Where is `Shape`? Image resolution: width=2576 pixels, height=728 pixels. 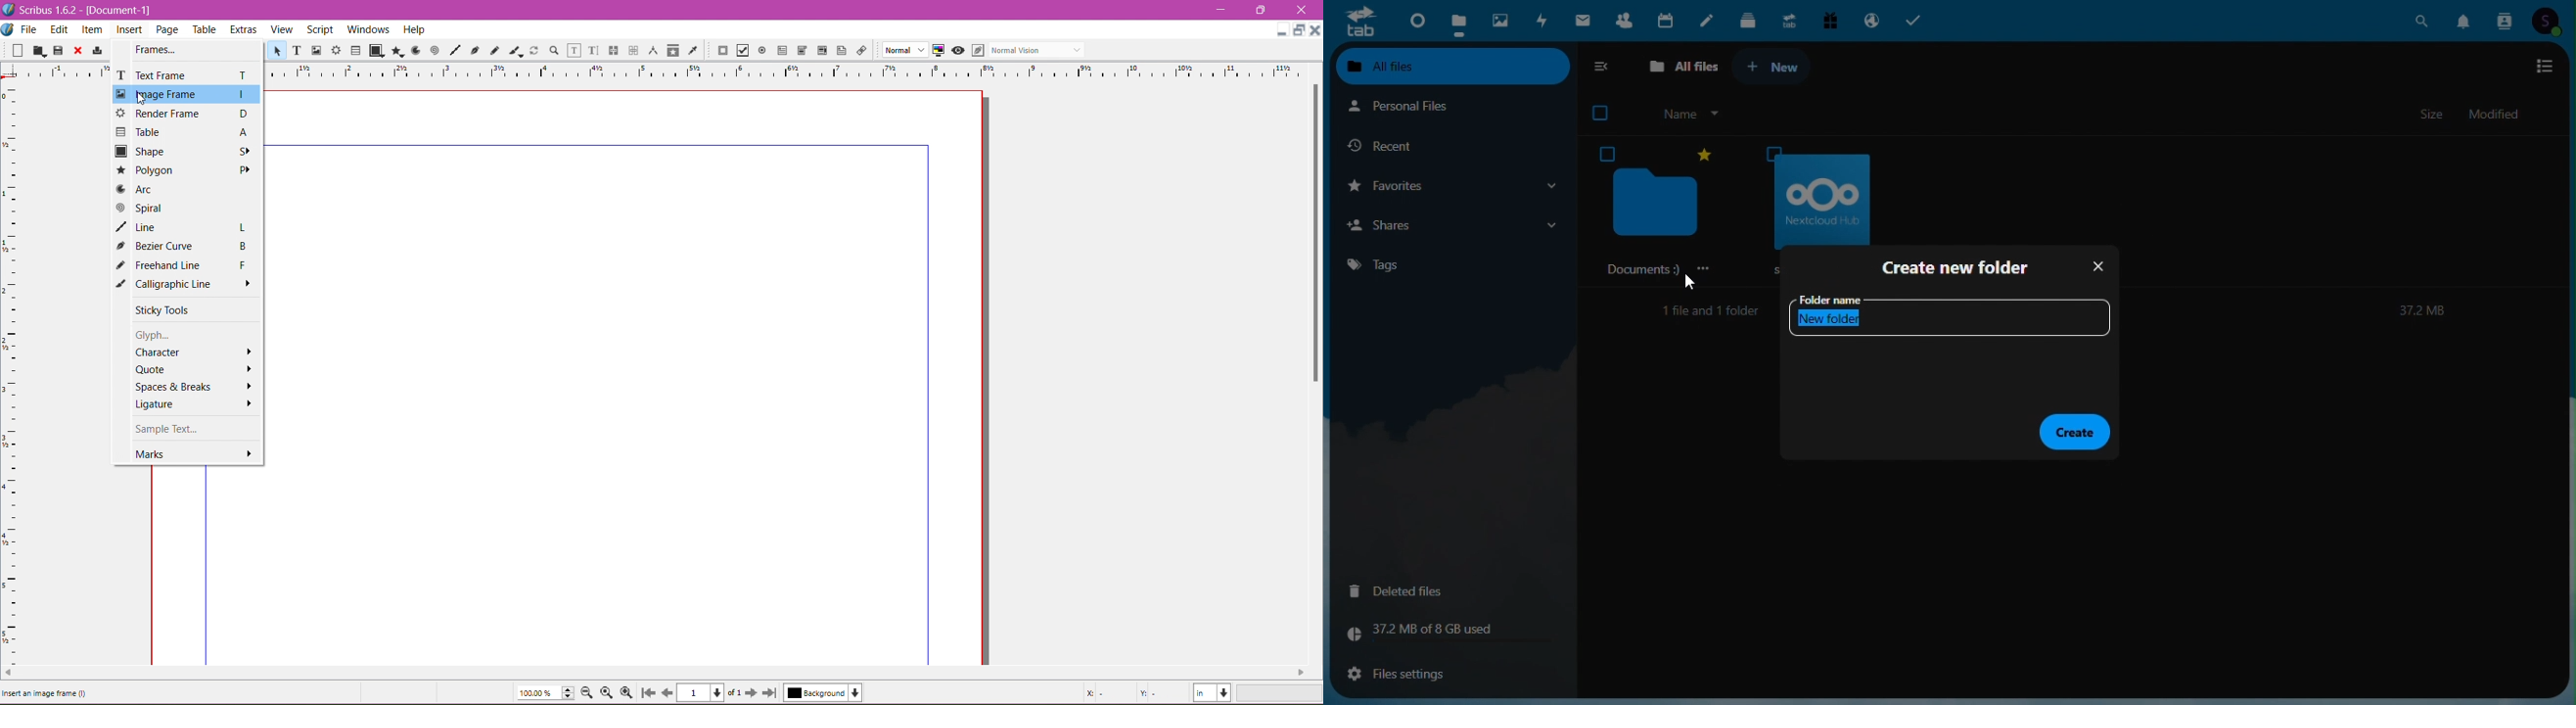
Shape is located at coordinates (185, 151).